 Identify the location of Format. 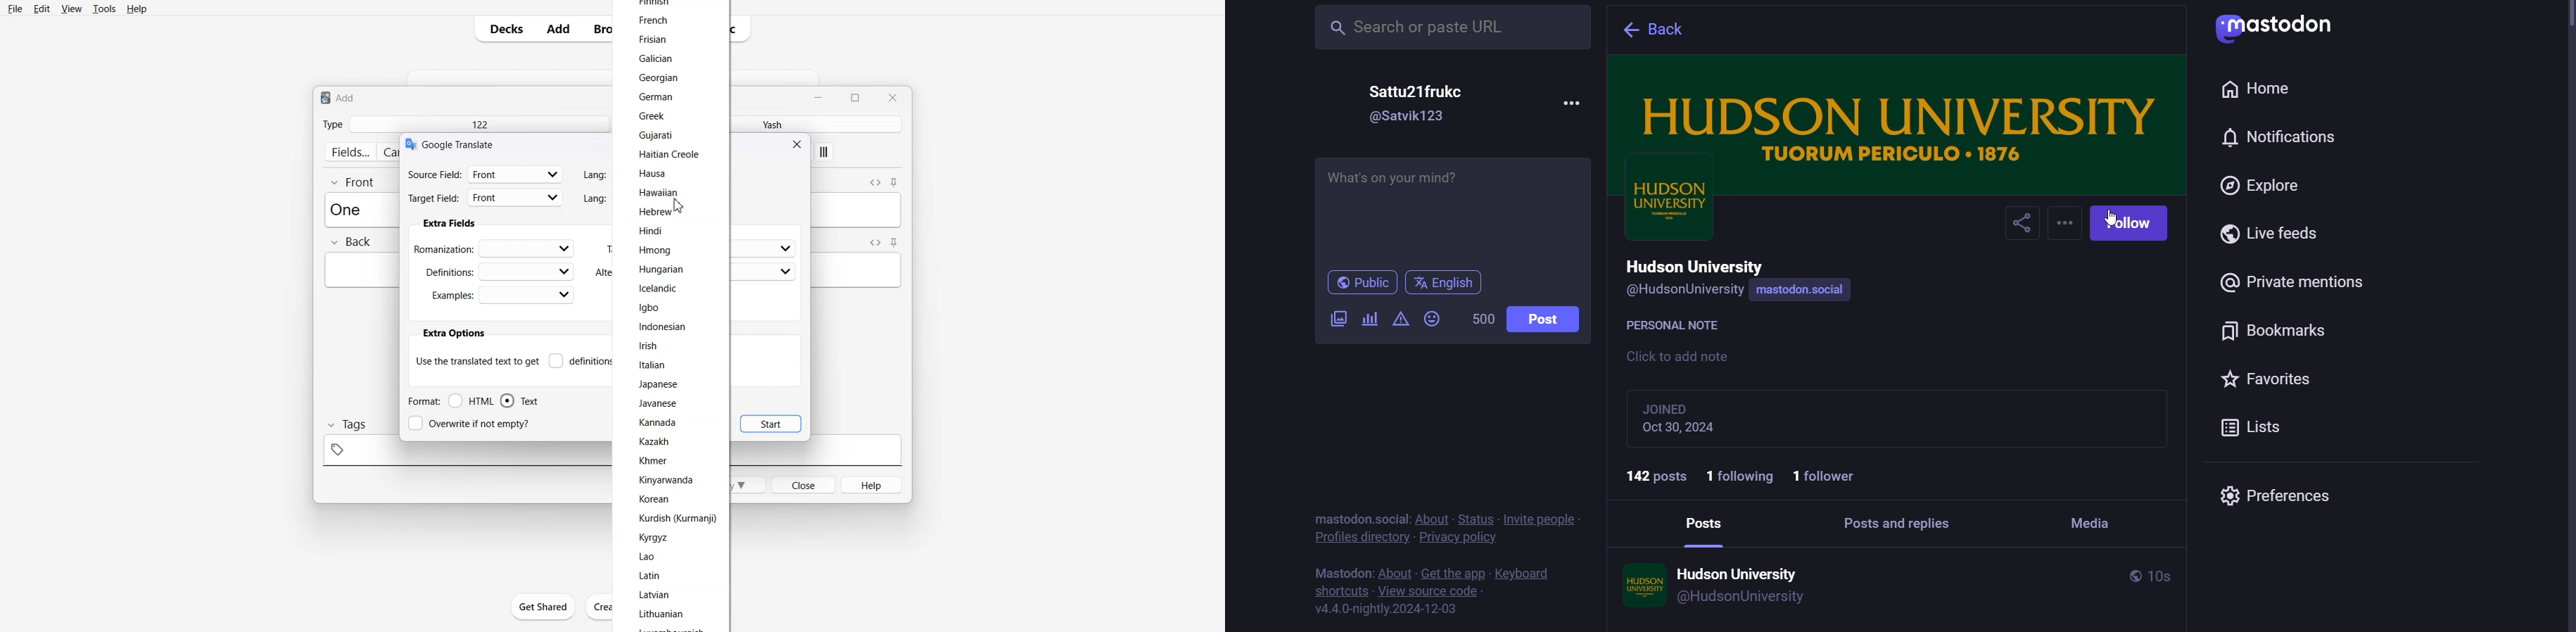
(423, 401).